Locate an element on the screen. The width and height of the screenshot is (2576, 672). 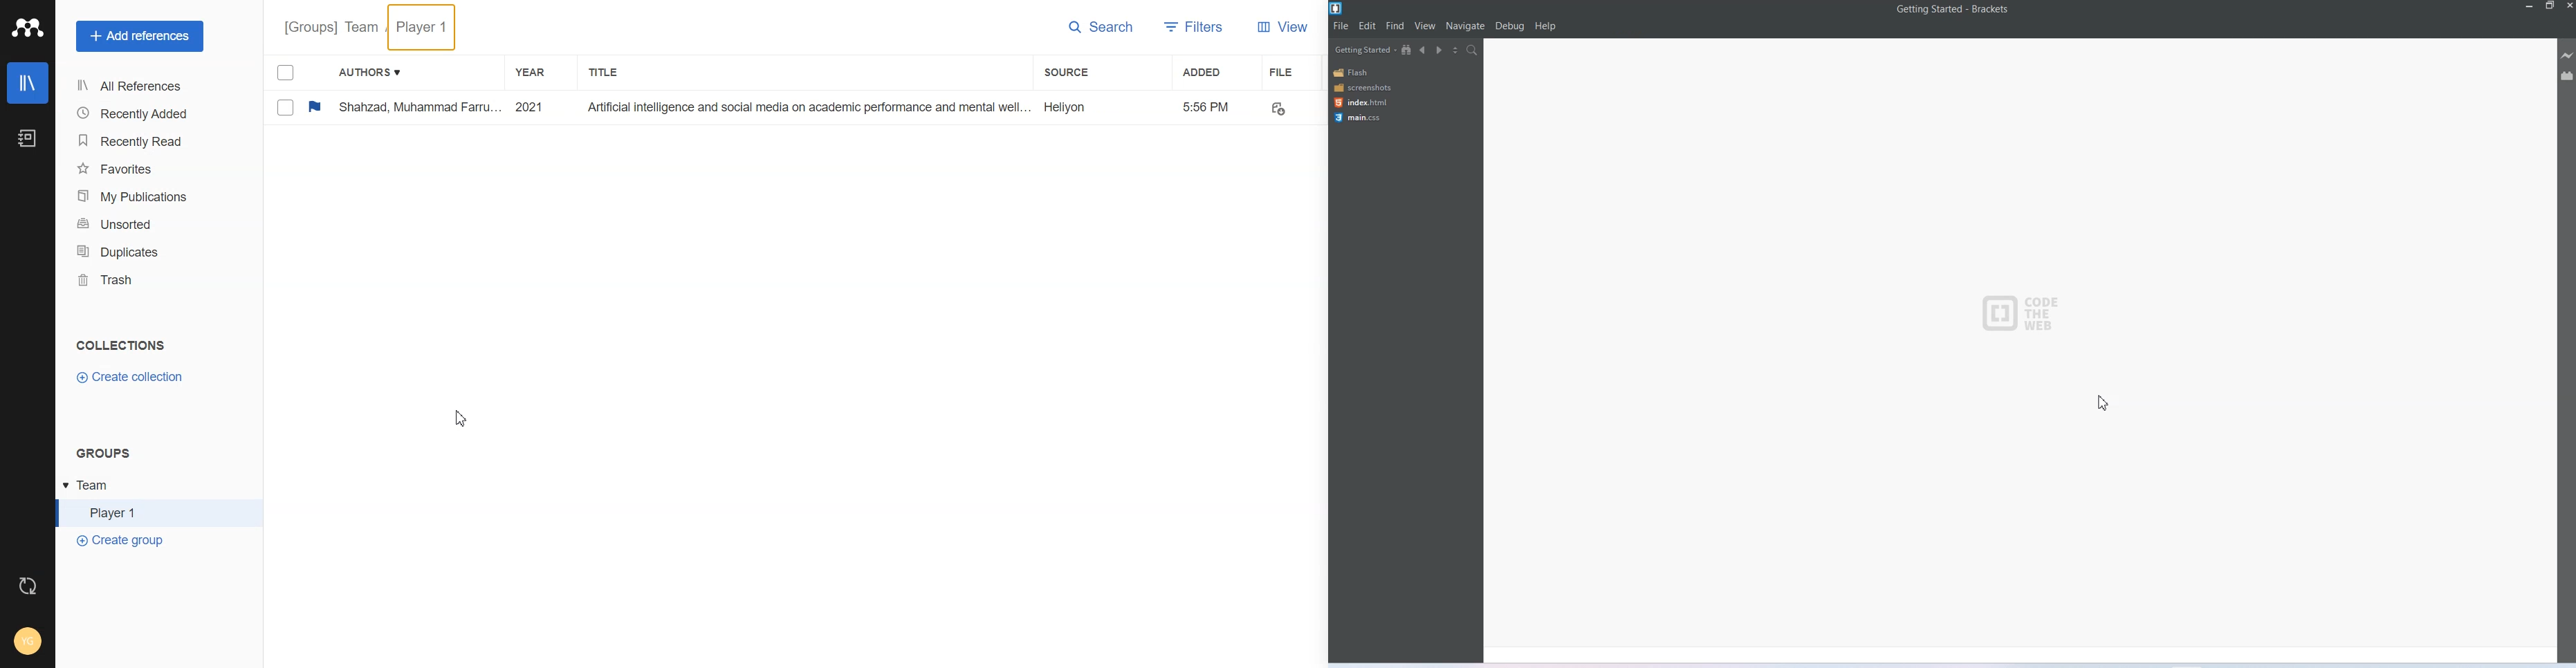
Player 1 is located at coordinates (152, 512).